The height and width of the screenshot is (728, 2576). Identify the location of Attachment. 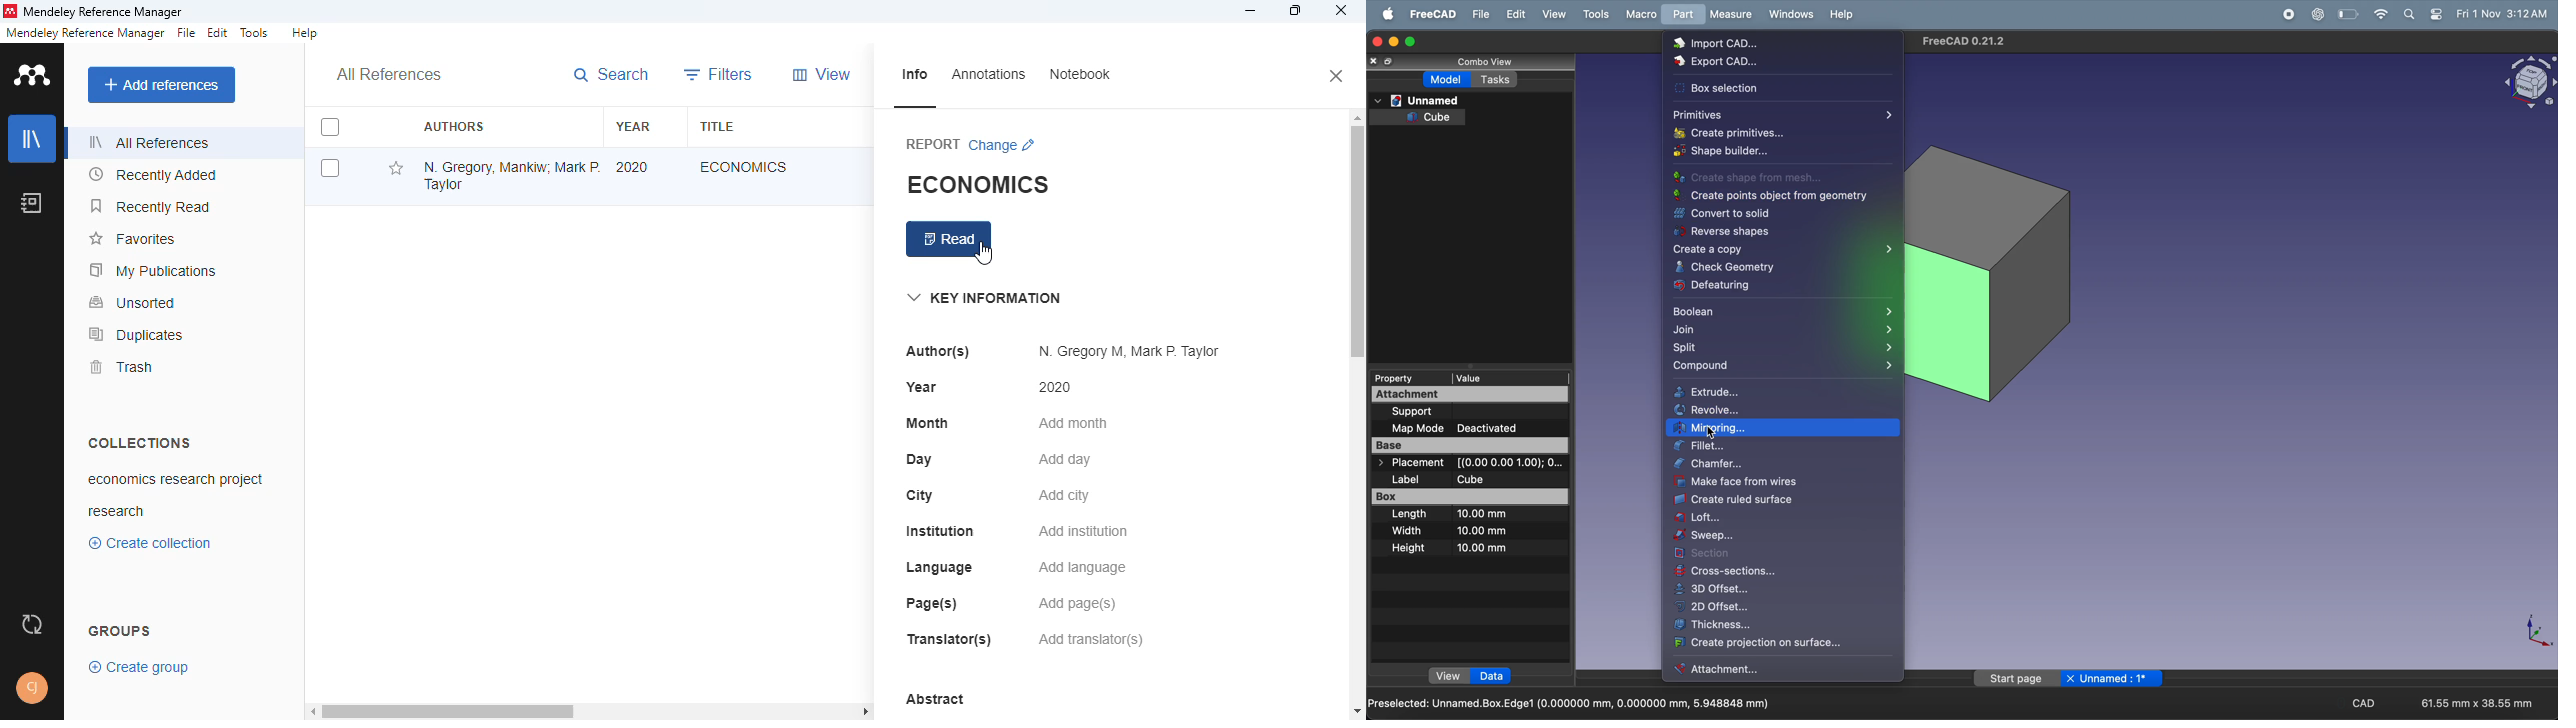
(1468, 395).